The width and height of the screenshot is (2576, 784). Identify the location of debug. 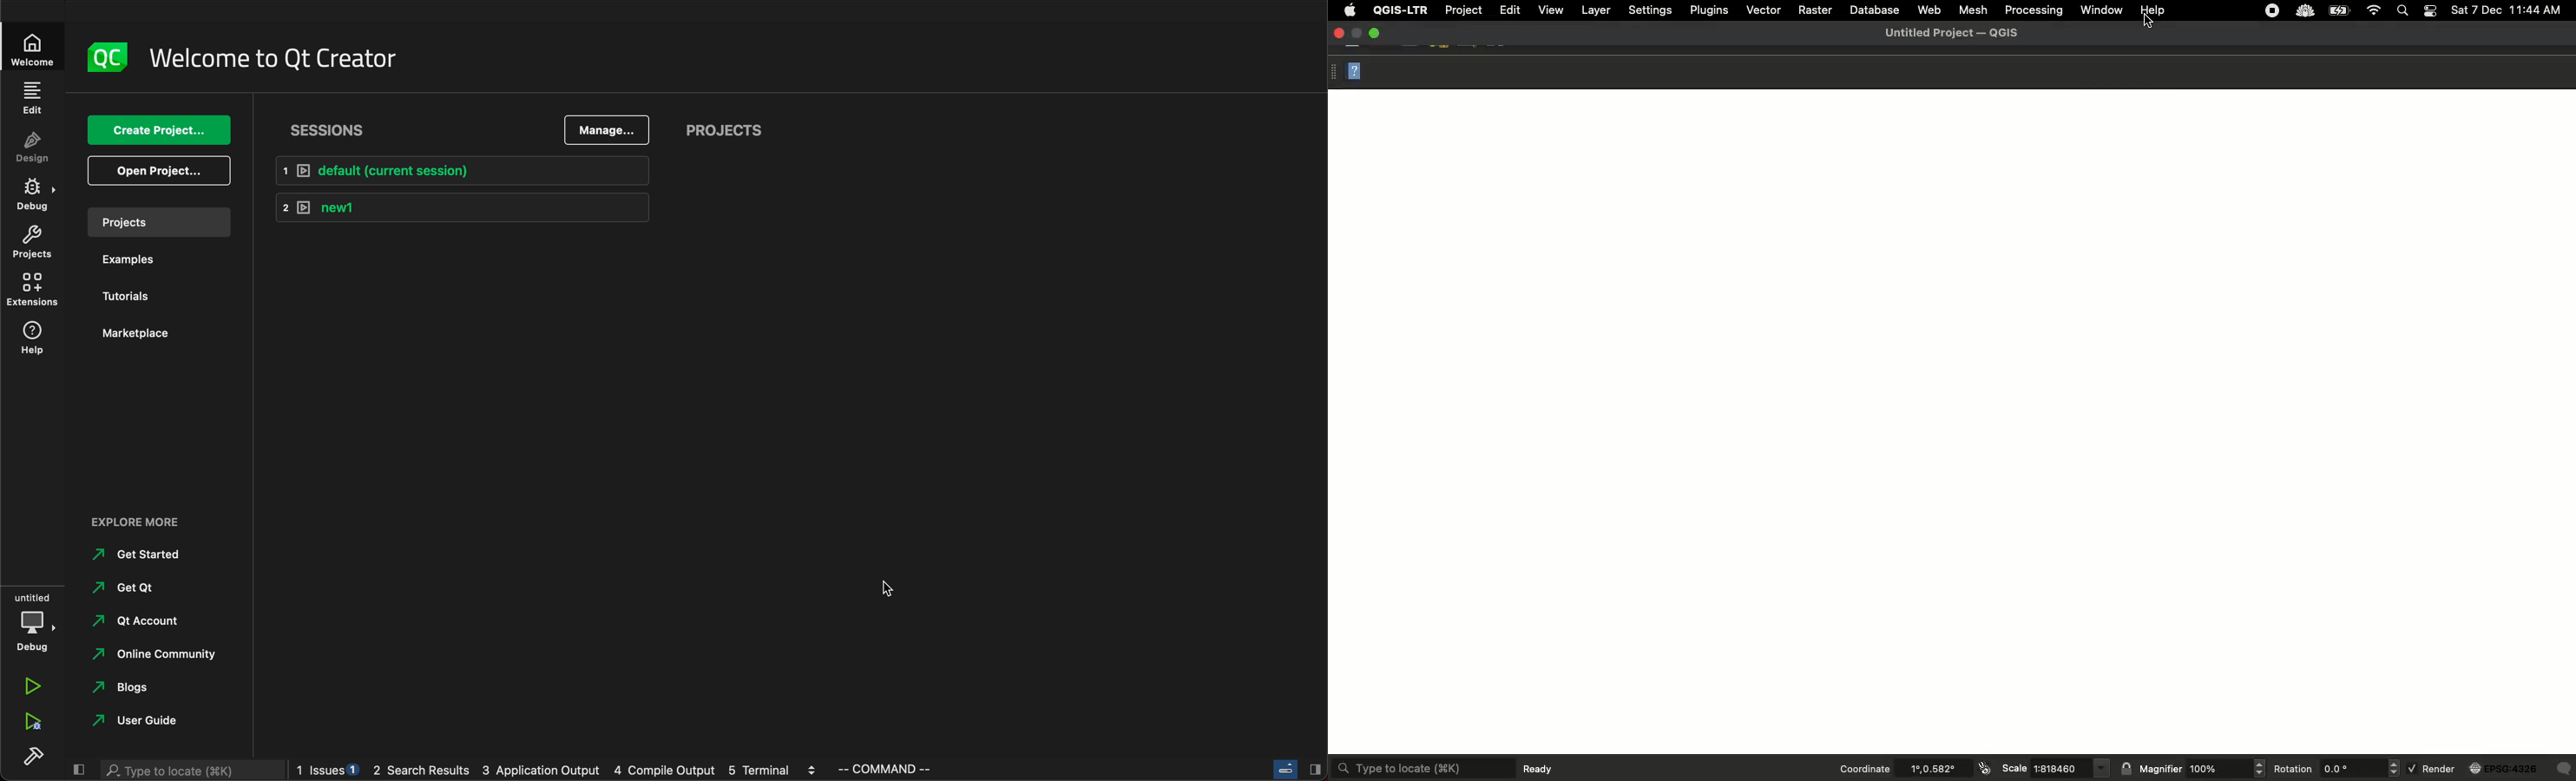
(34, 197).